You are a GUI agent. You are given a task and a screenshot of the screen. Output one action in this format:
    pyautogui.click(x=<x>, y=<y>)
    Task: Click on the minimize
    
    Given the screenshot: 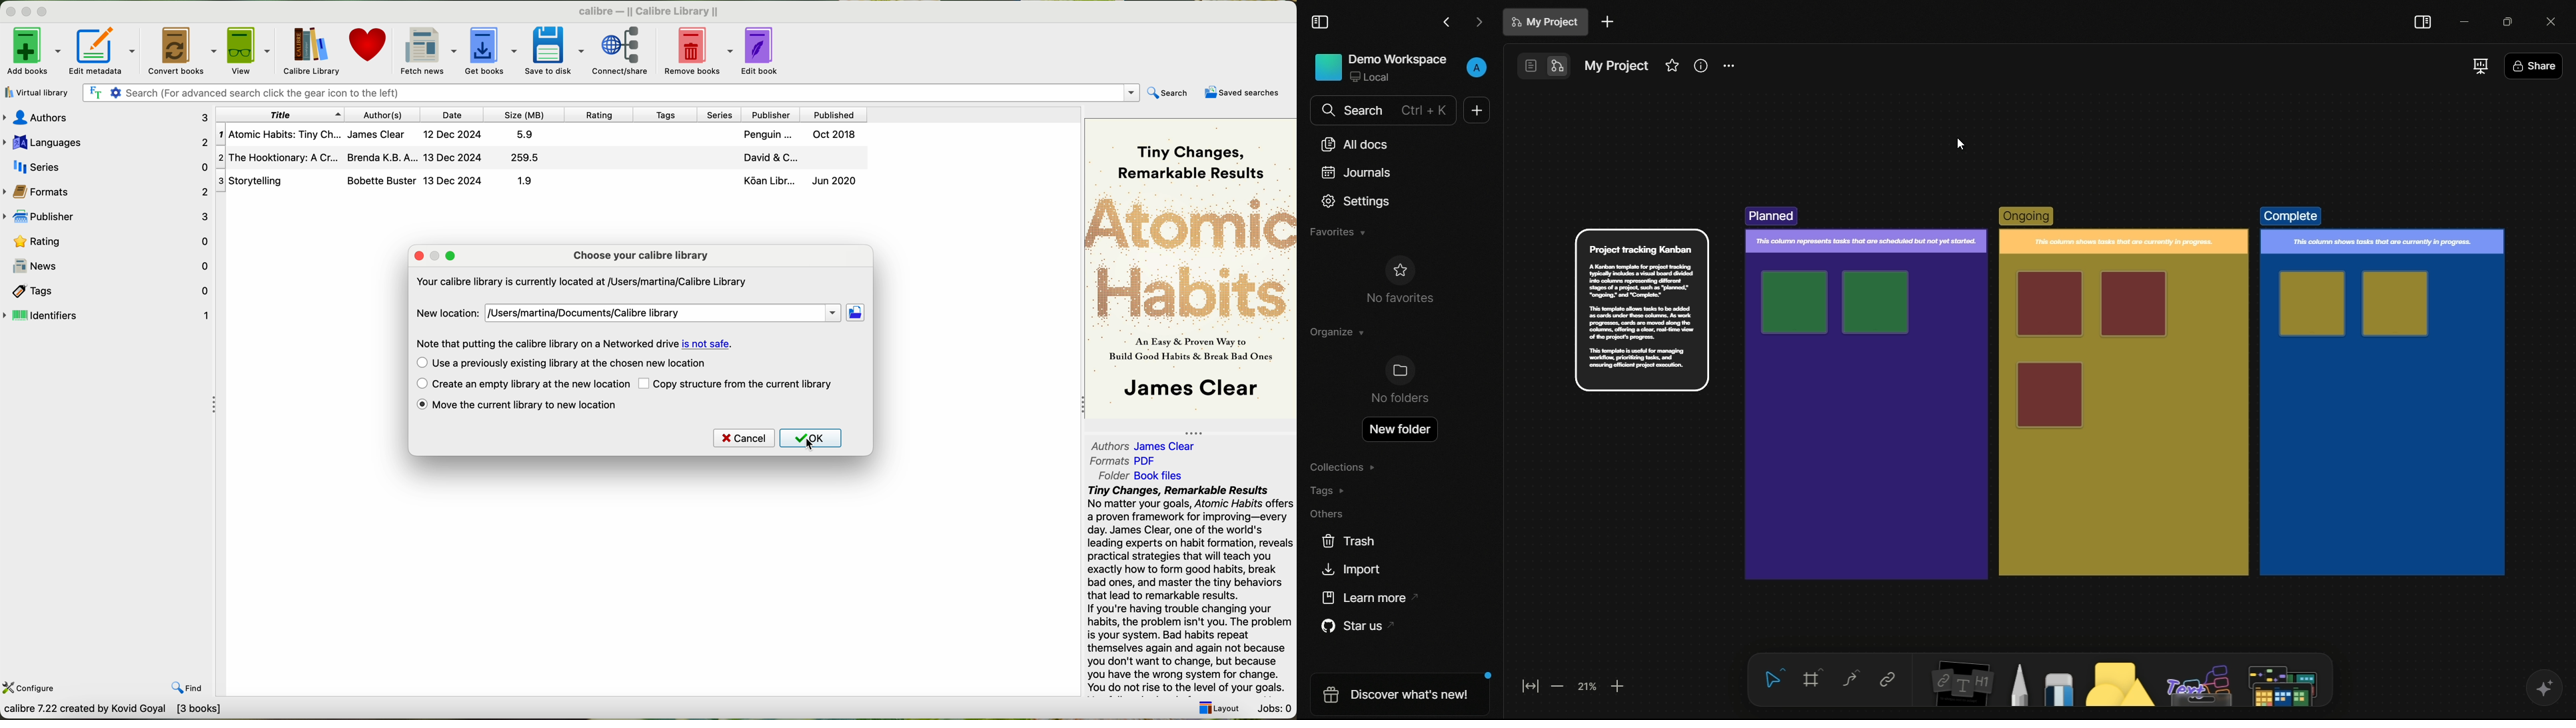 What is the action you would take?
    pyautogui.click(x=2466, y=21)
    